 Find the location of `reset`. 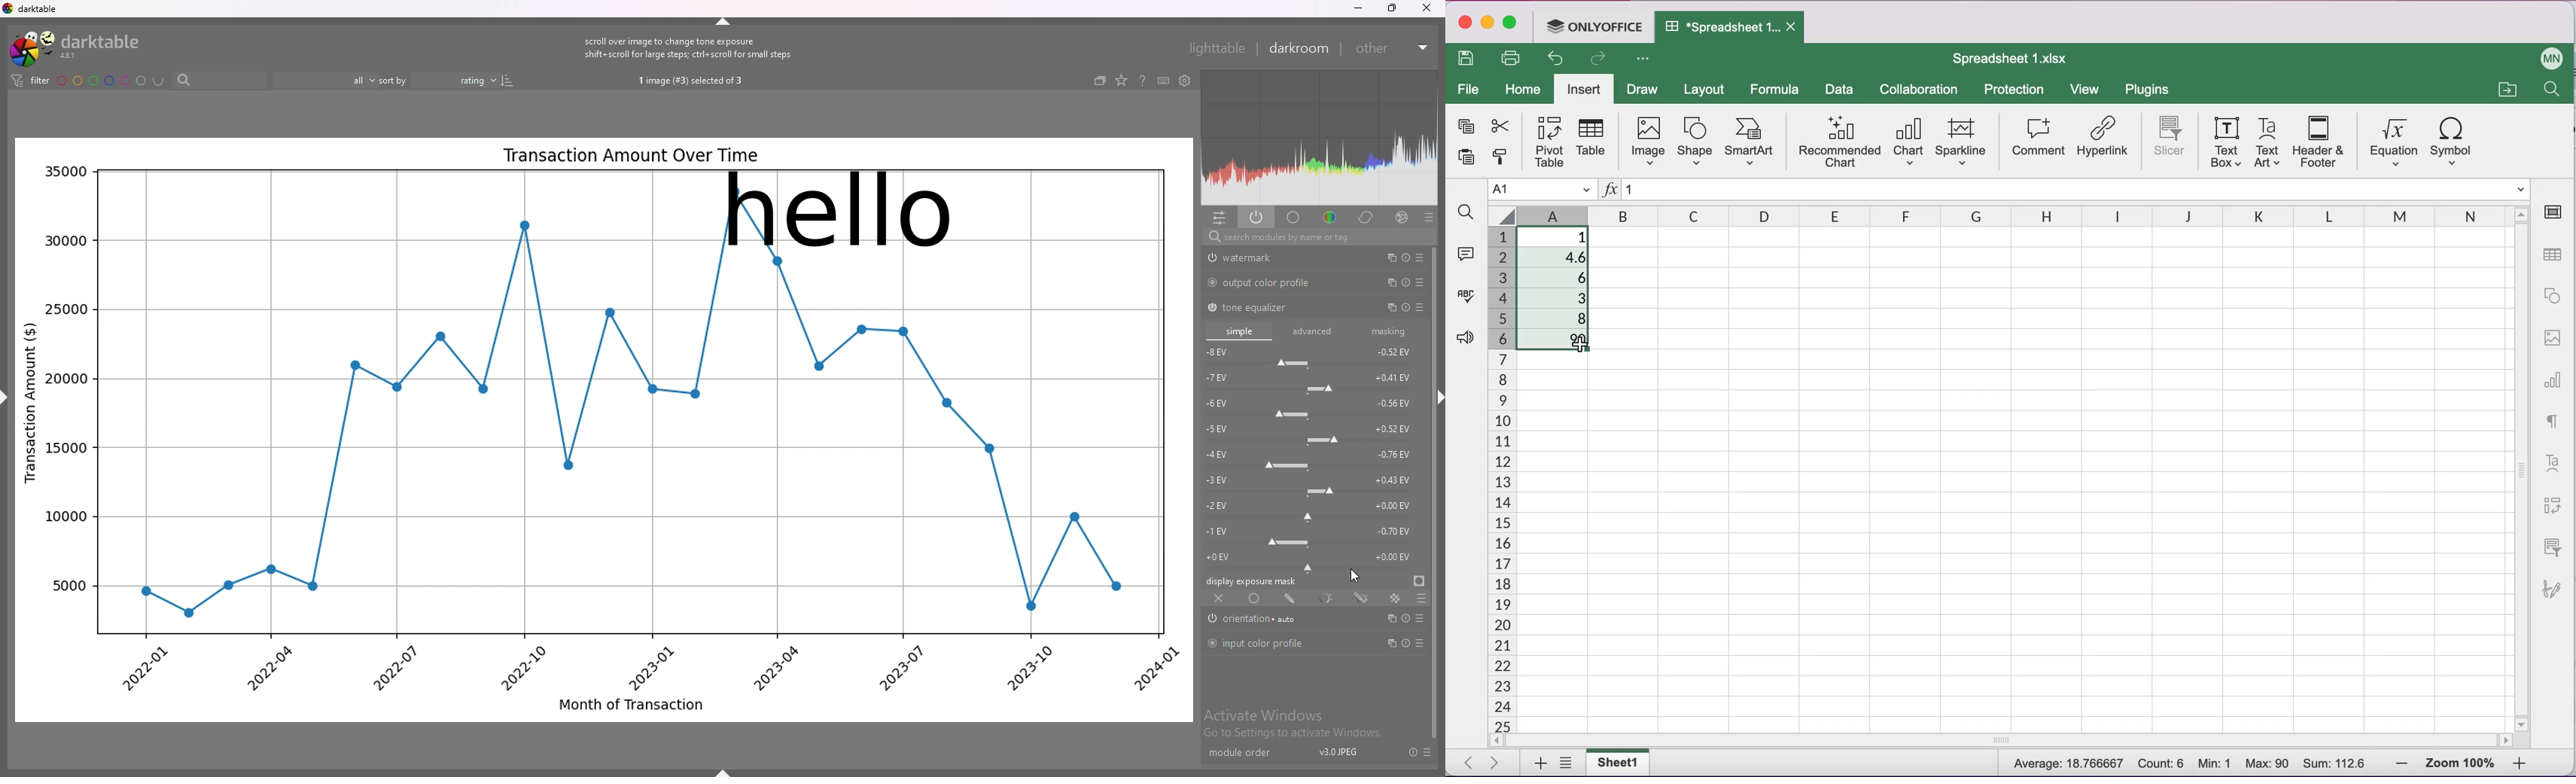

reset is located at coordinates (1410, 752).